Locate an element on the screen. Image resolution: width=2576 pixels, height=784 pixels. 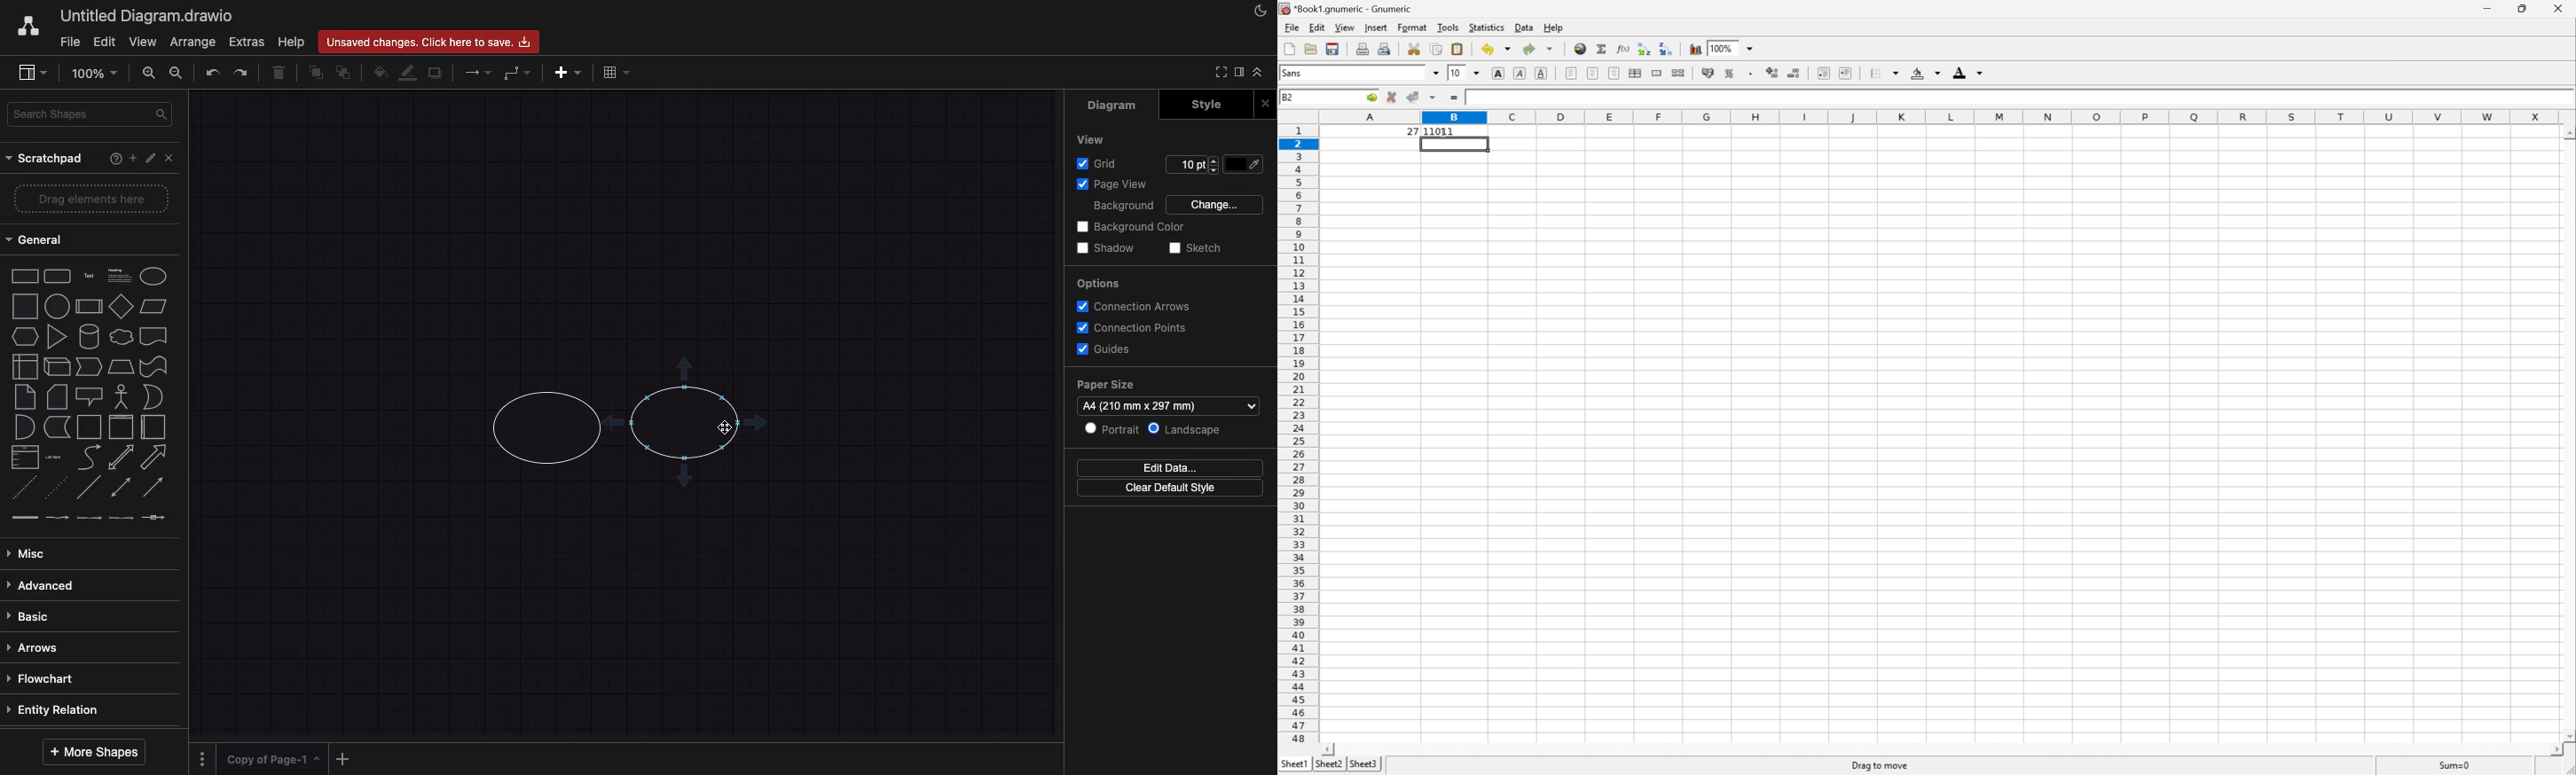
scratchpad is located at coordinates (46, 160).